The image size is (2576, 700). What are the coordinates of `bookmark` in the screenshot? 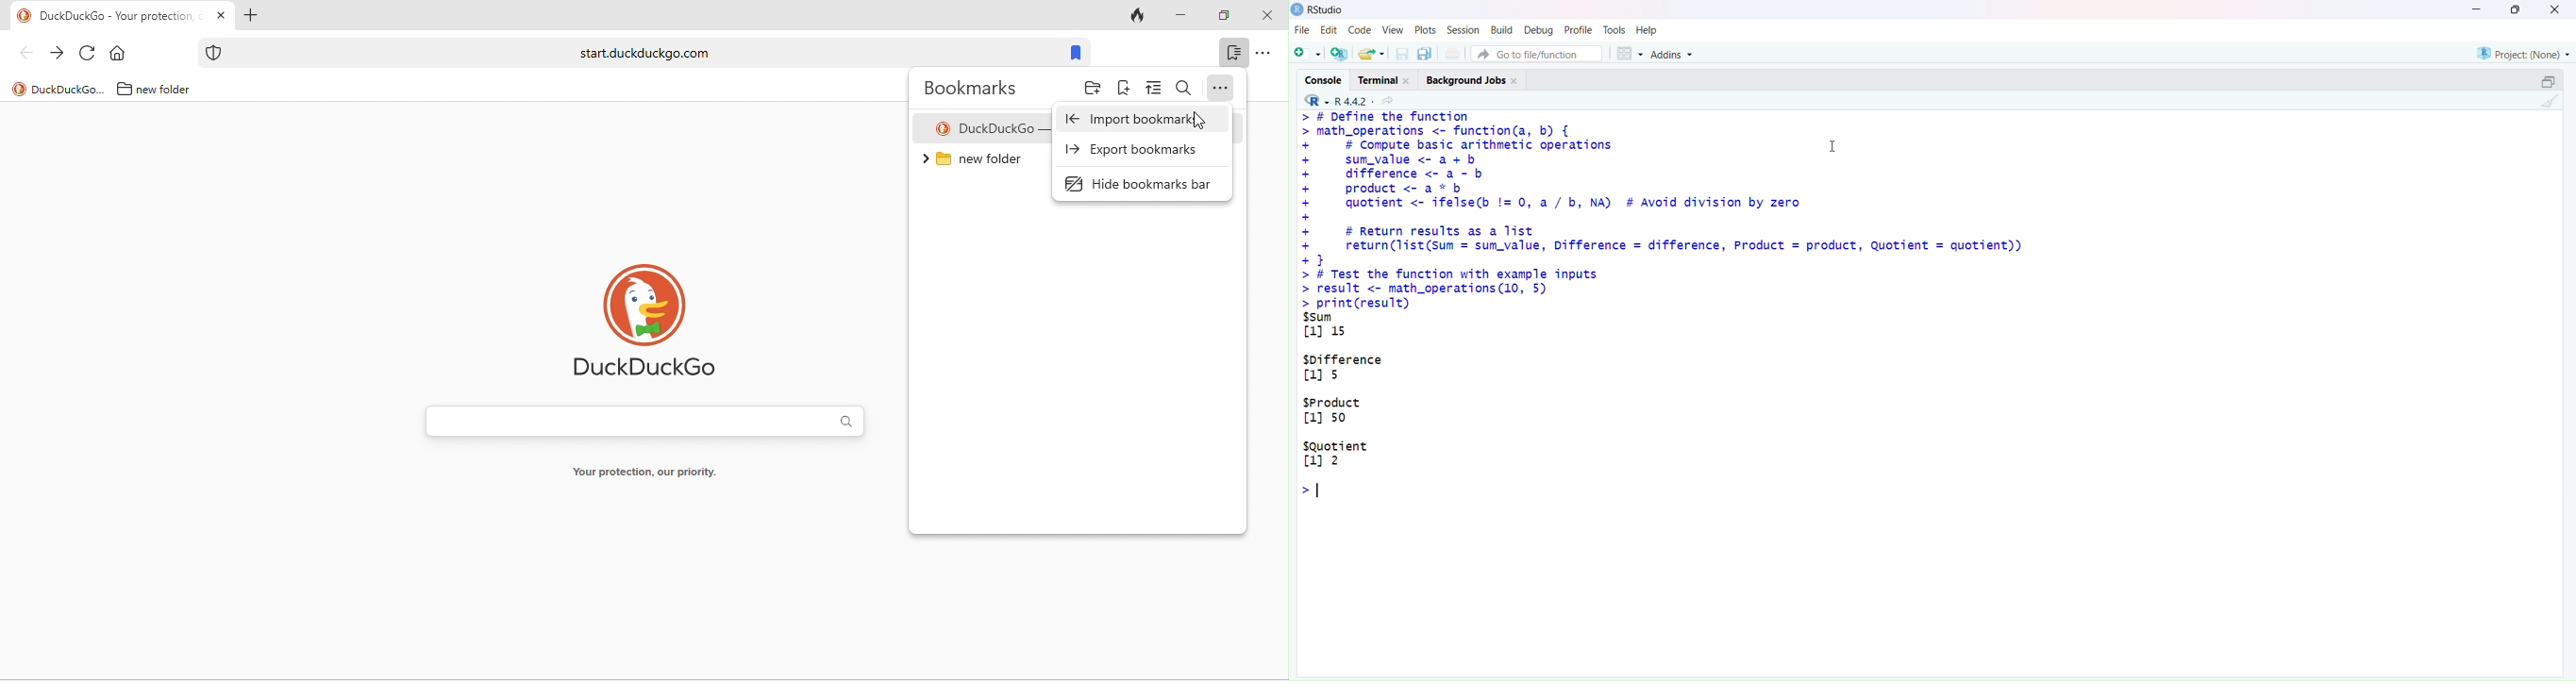 It's located at (1124, 91).